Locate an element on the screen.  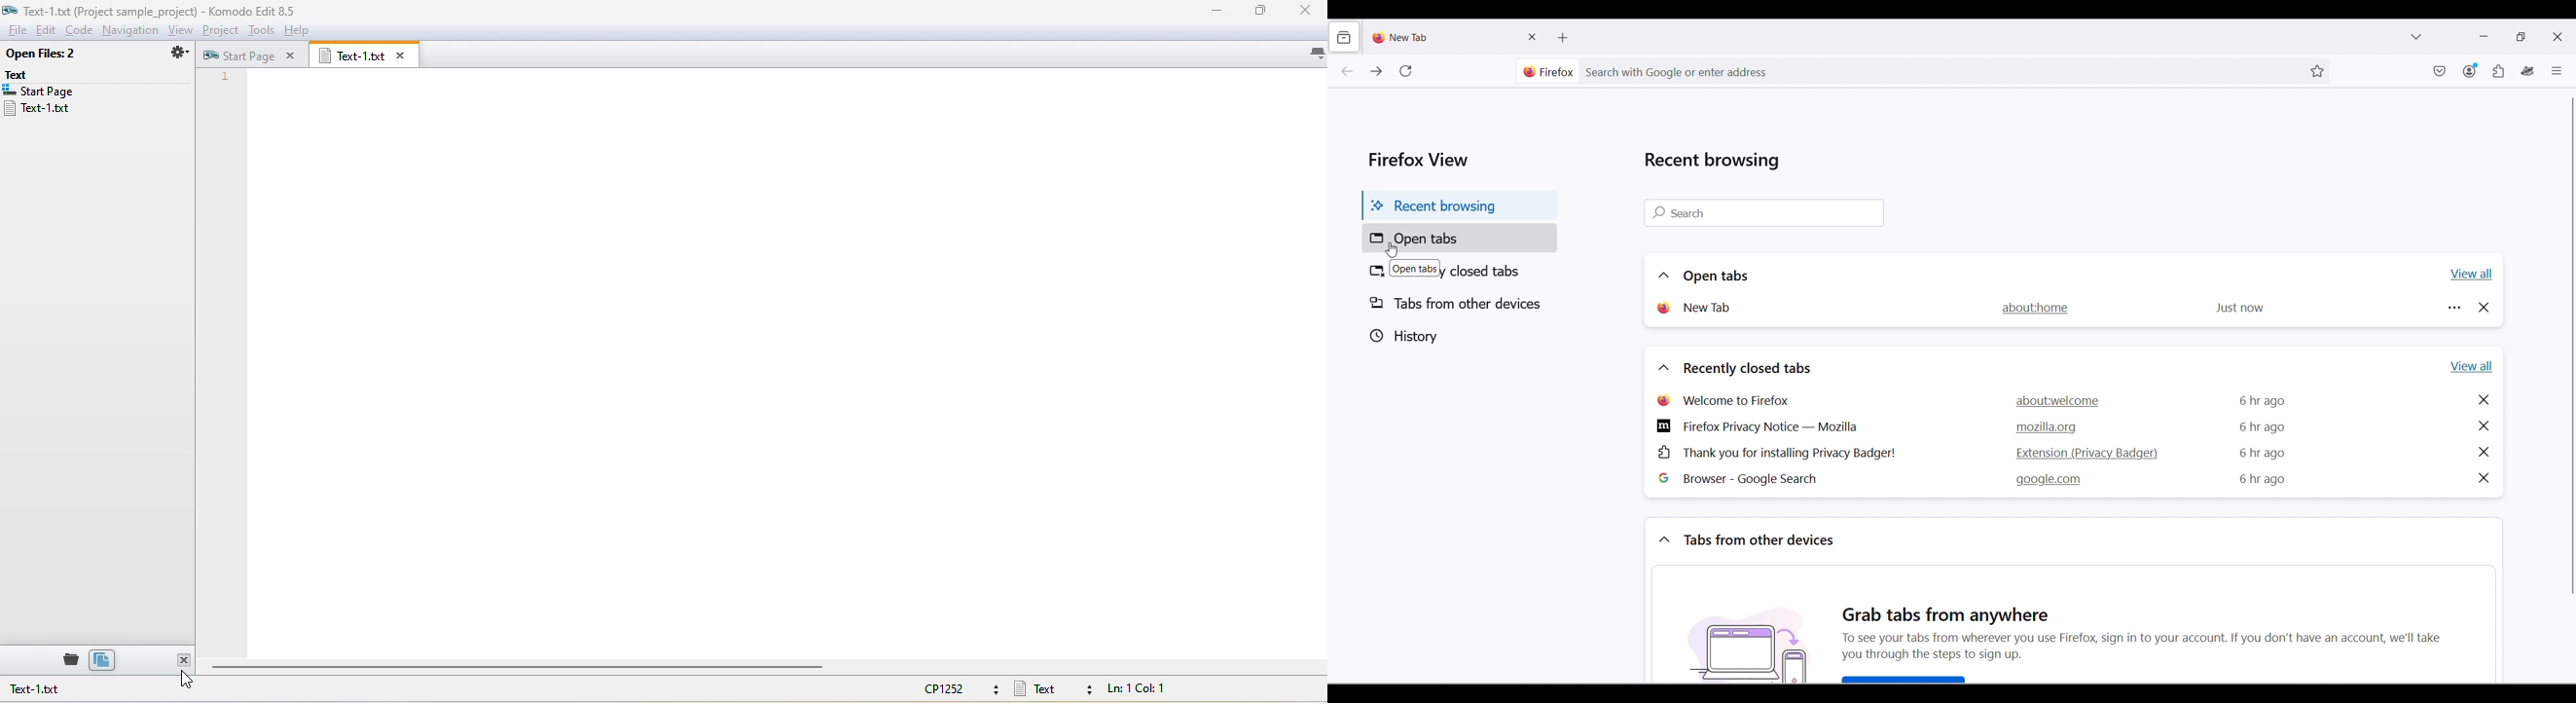
Close Firefox Privacy Notice tab is located at coordinates (2484, 426).